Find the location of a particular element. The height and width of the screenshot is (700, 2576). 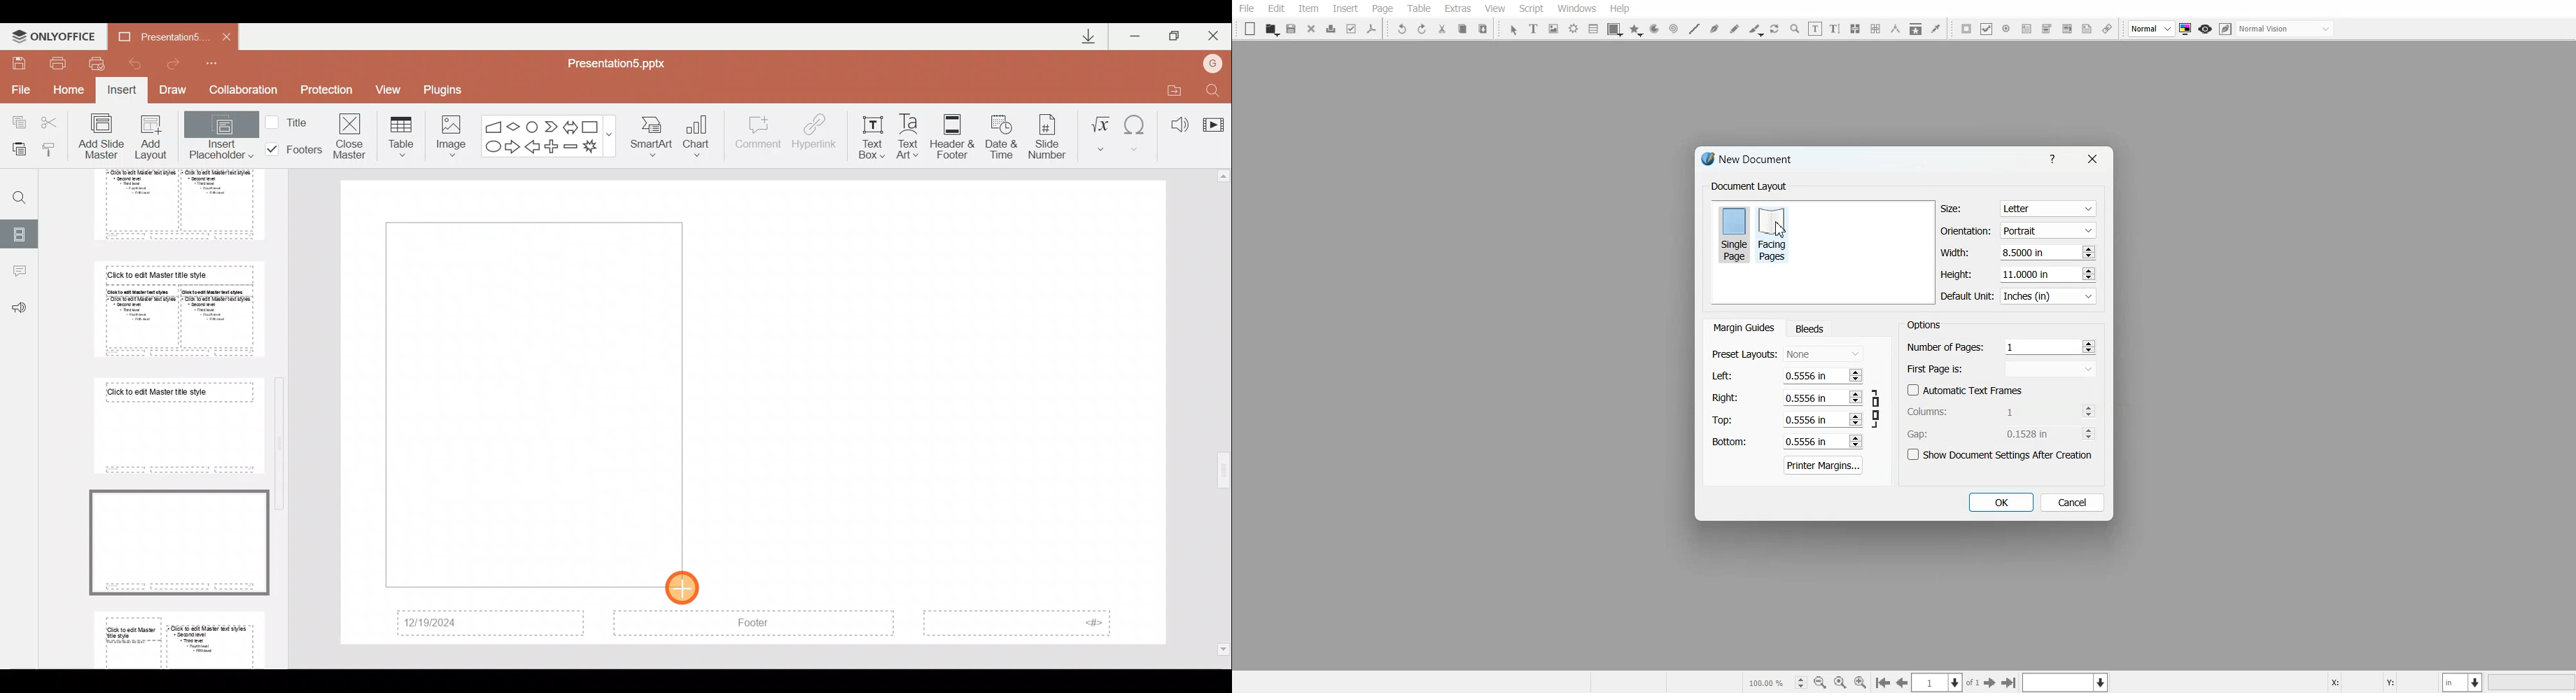

Increase and decrease No.  is located at coordinates (2089, 433).